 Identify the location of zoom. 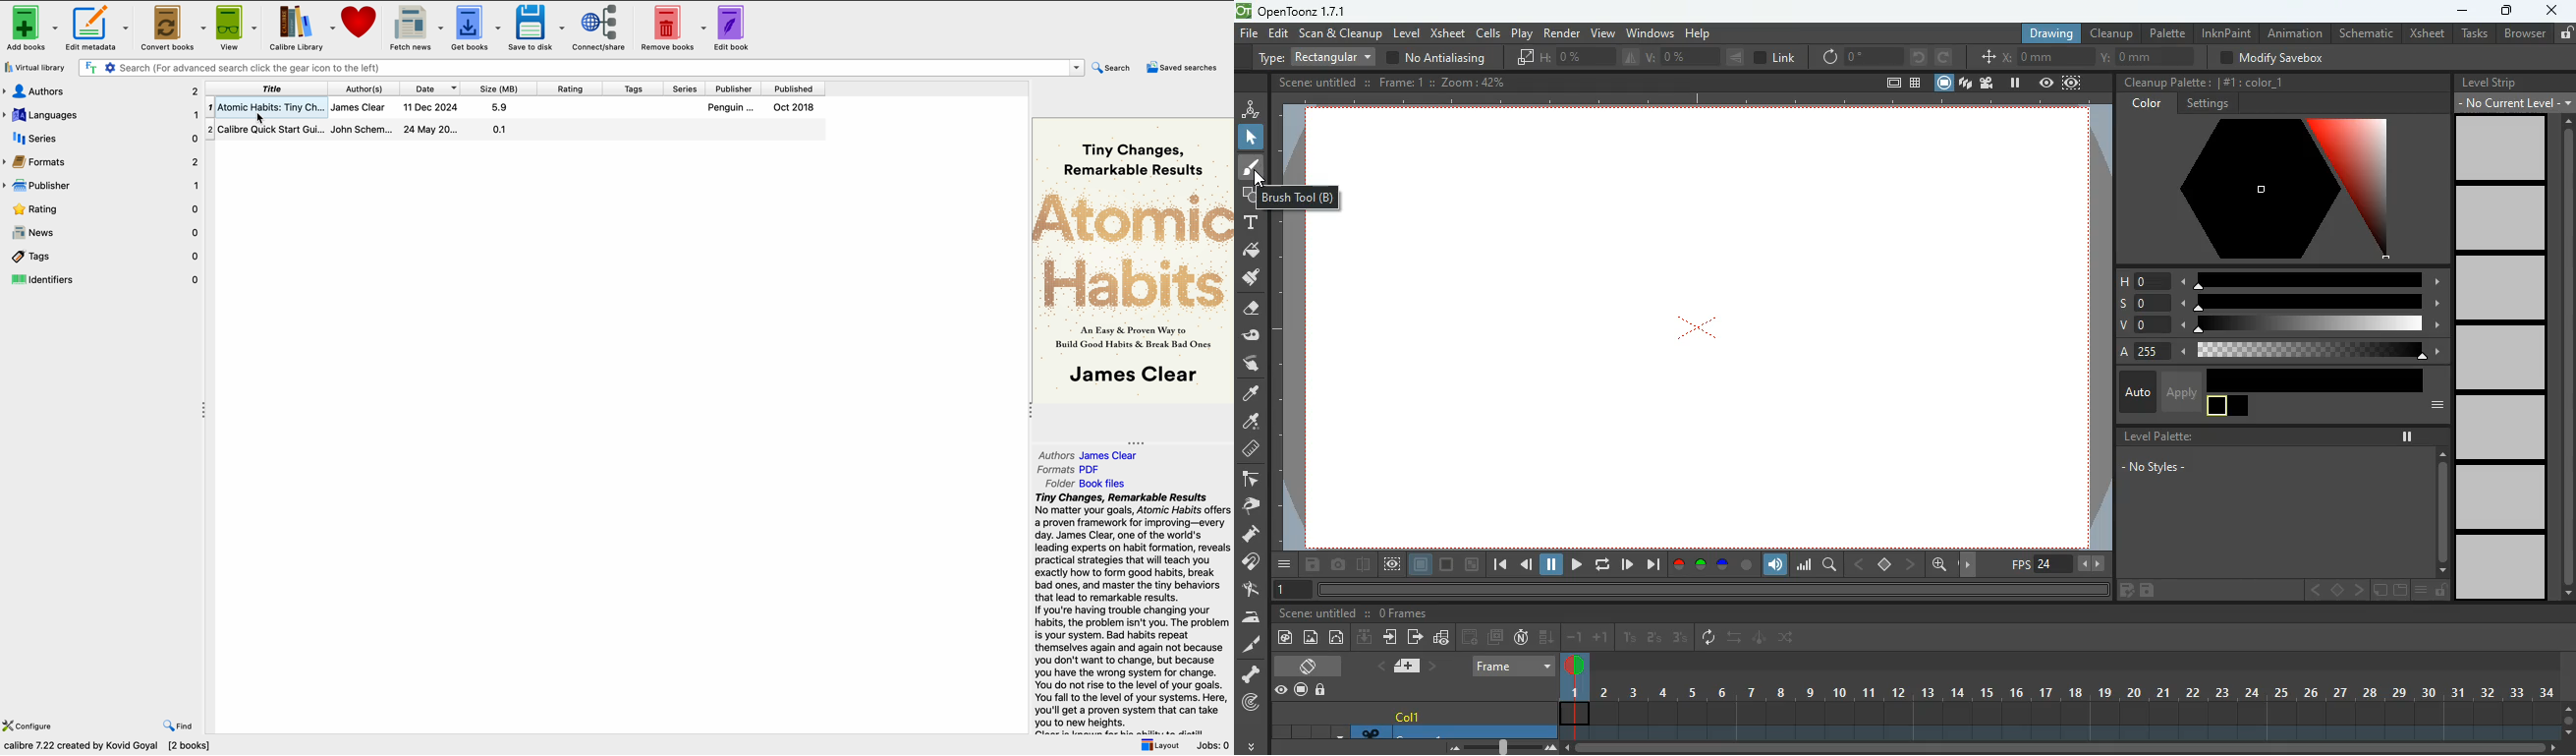
(1939, 564).